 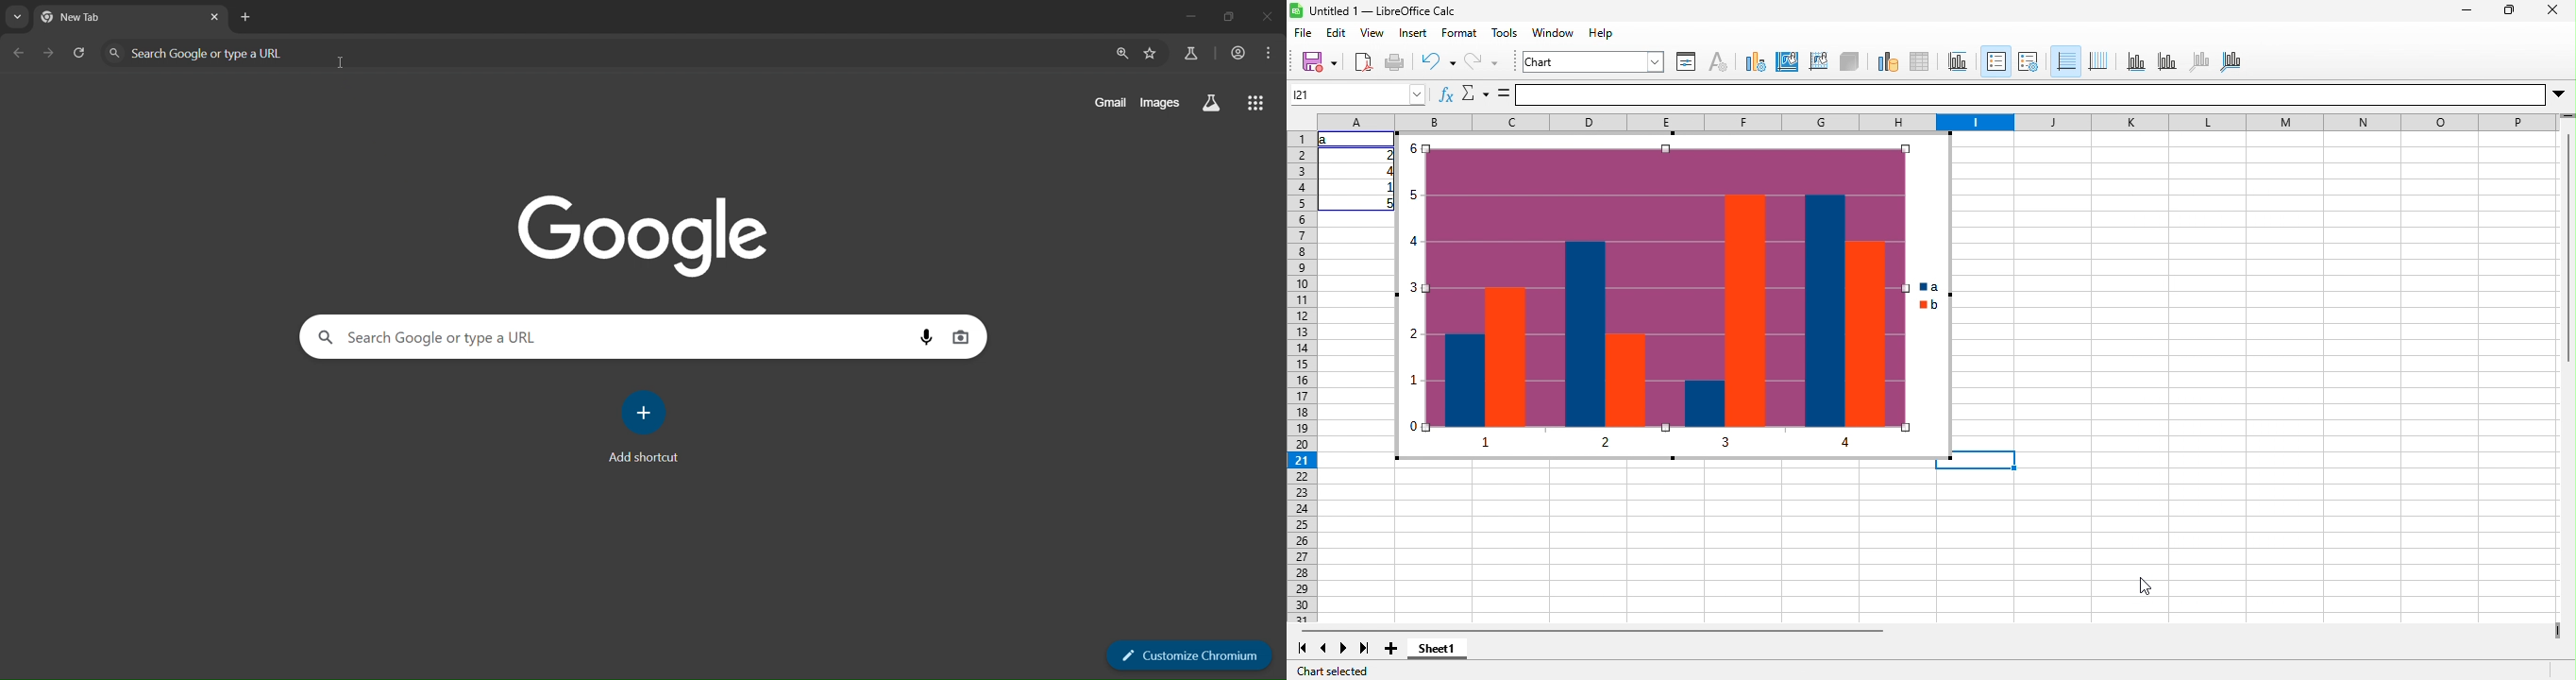 What do you see at coordinates (1504, 94) in the screenshot?
I see `is equal to symbol` at bounding box center [1504, 94].